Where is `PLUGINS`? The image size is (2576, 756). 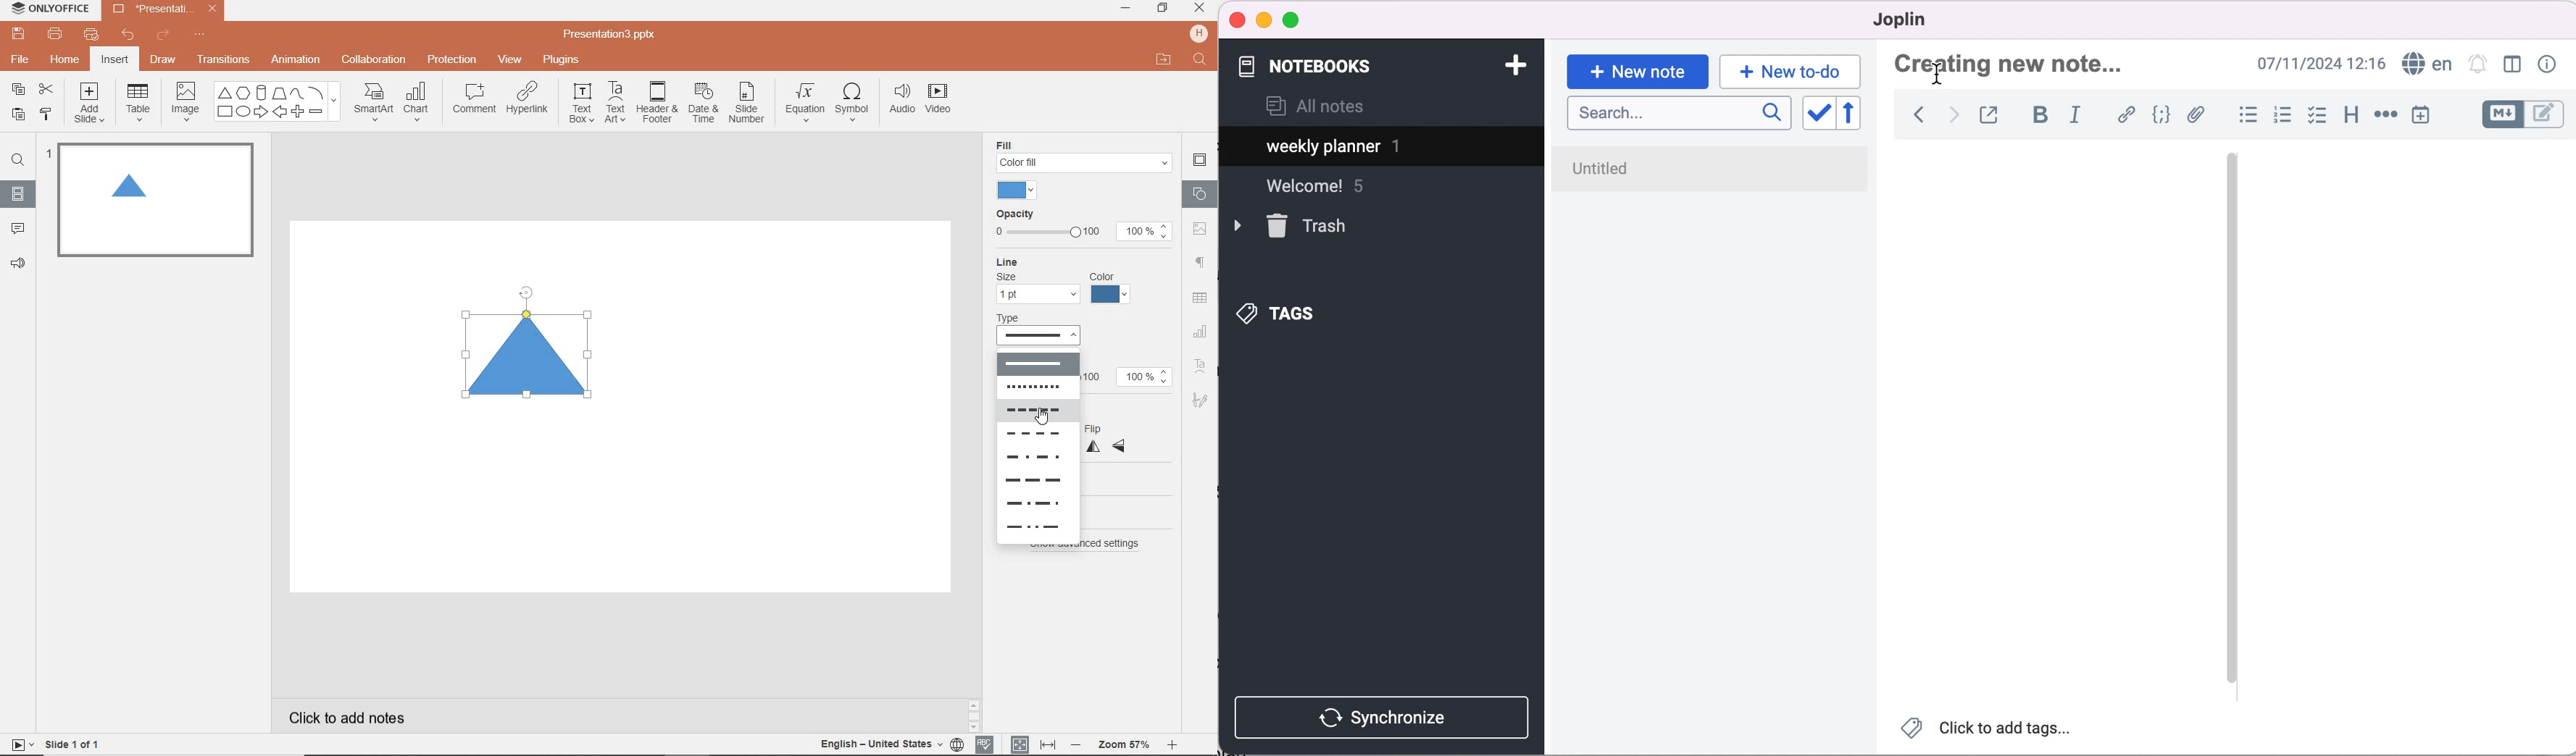
PLUGINS is located at coordinates (563, 59).